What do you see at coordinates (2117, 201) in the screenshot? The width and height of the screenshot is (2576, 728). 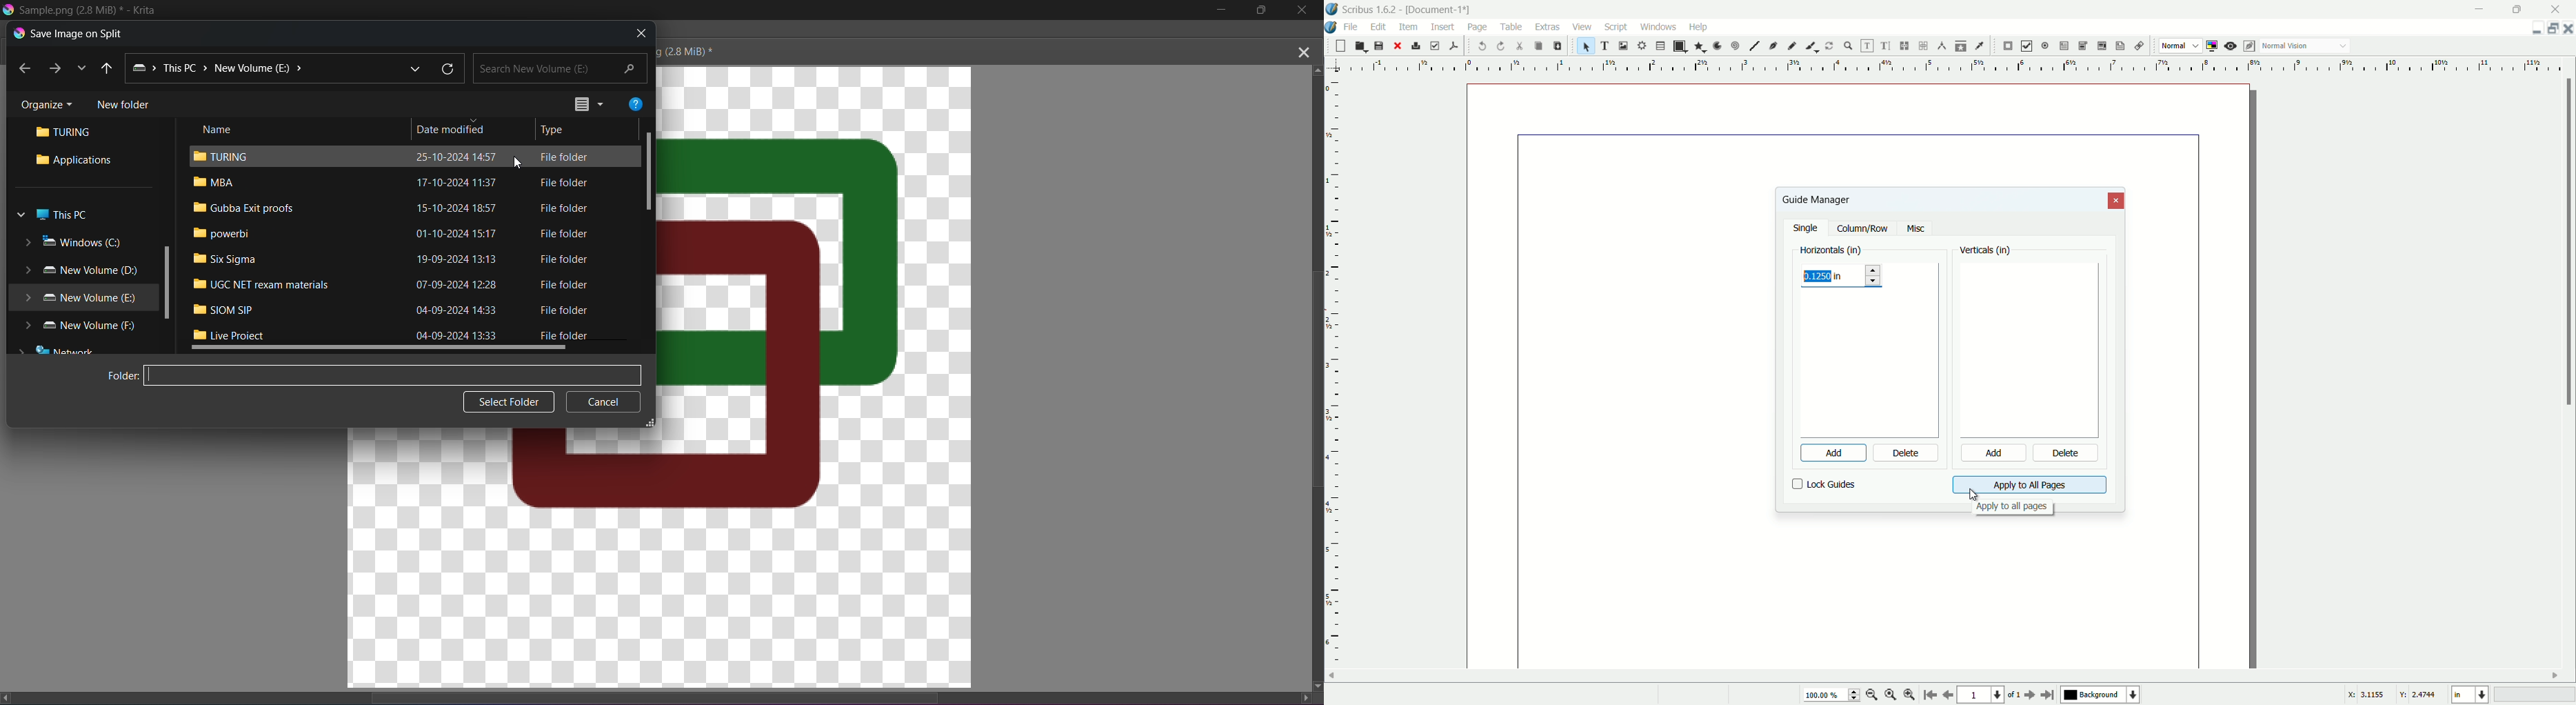 I see `close guide manager window` at bounding box center [2117, 201].